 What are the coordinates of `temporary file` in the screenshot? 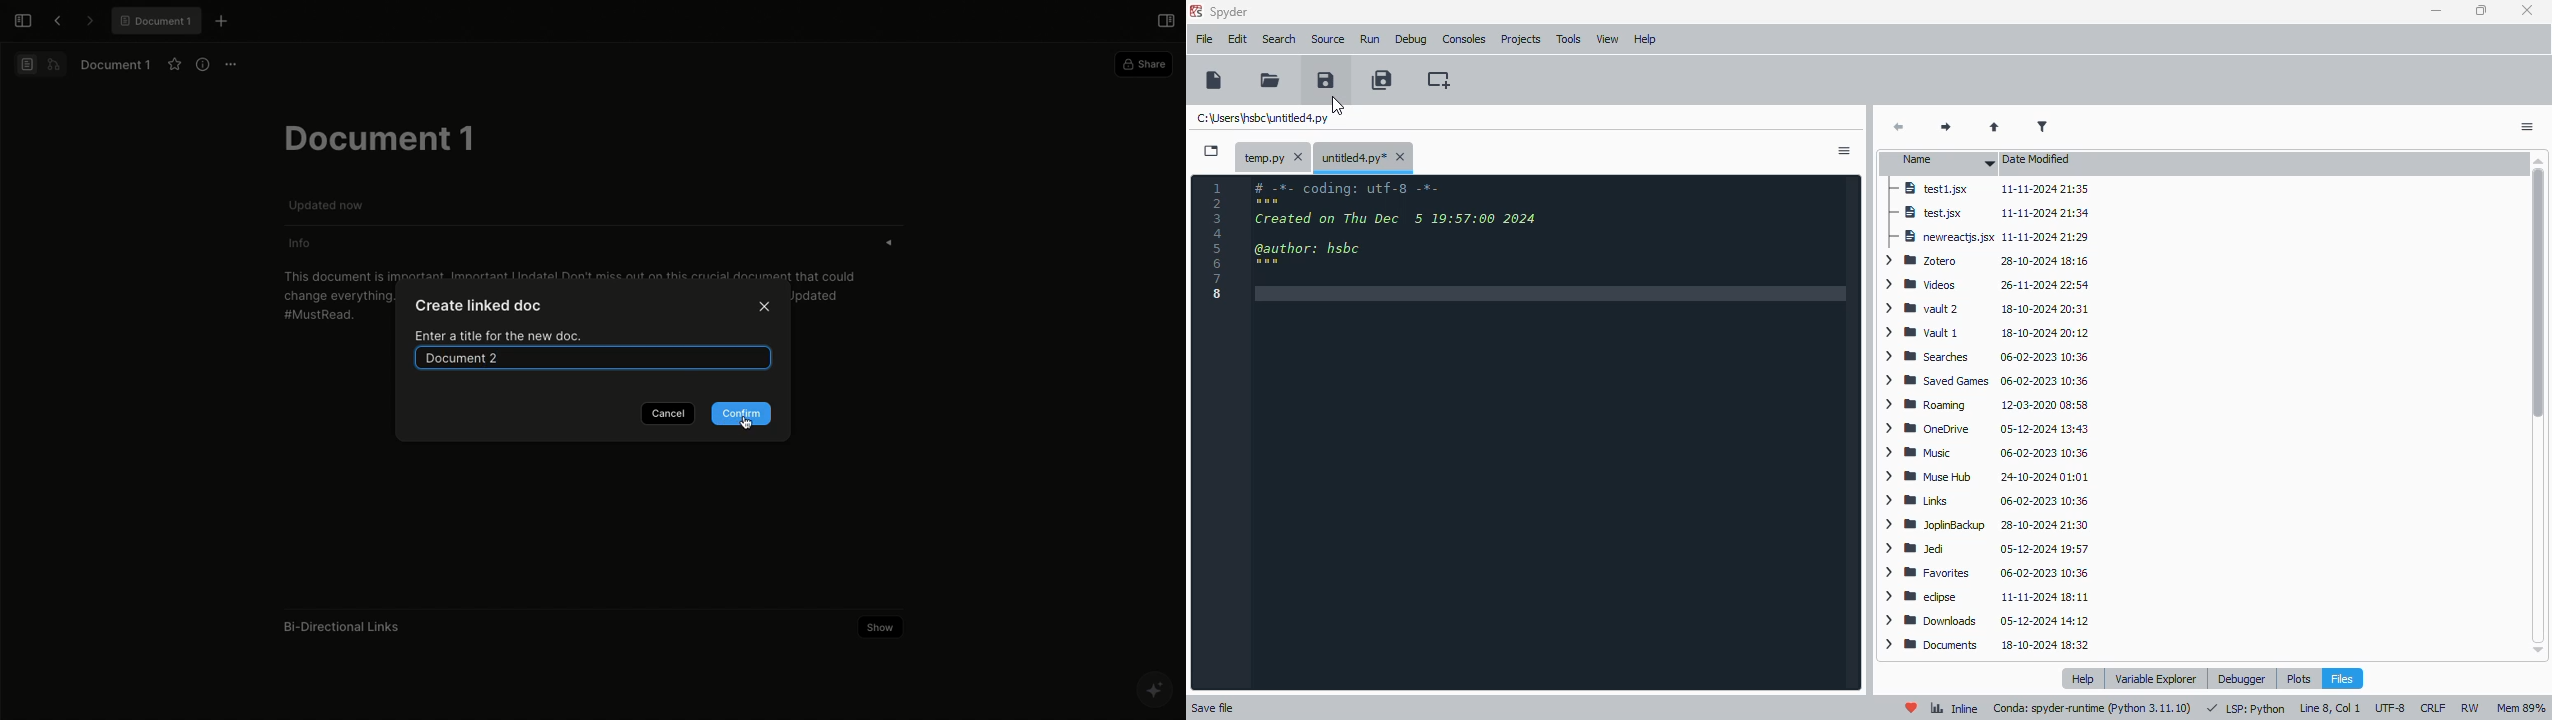 It's located at (1271, 156).